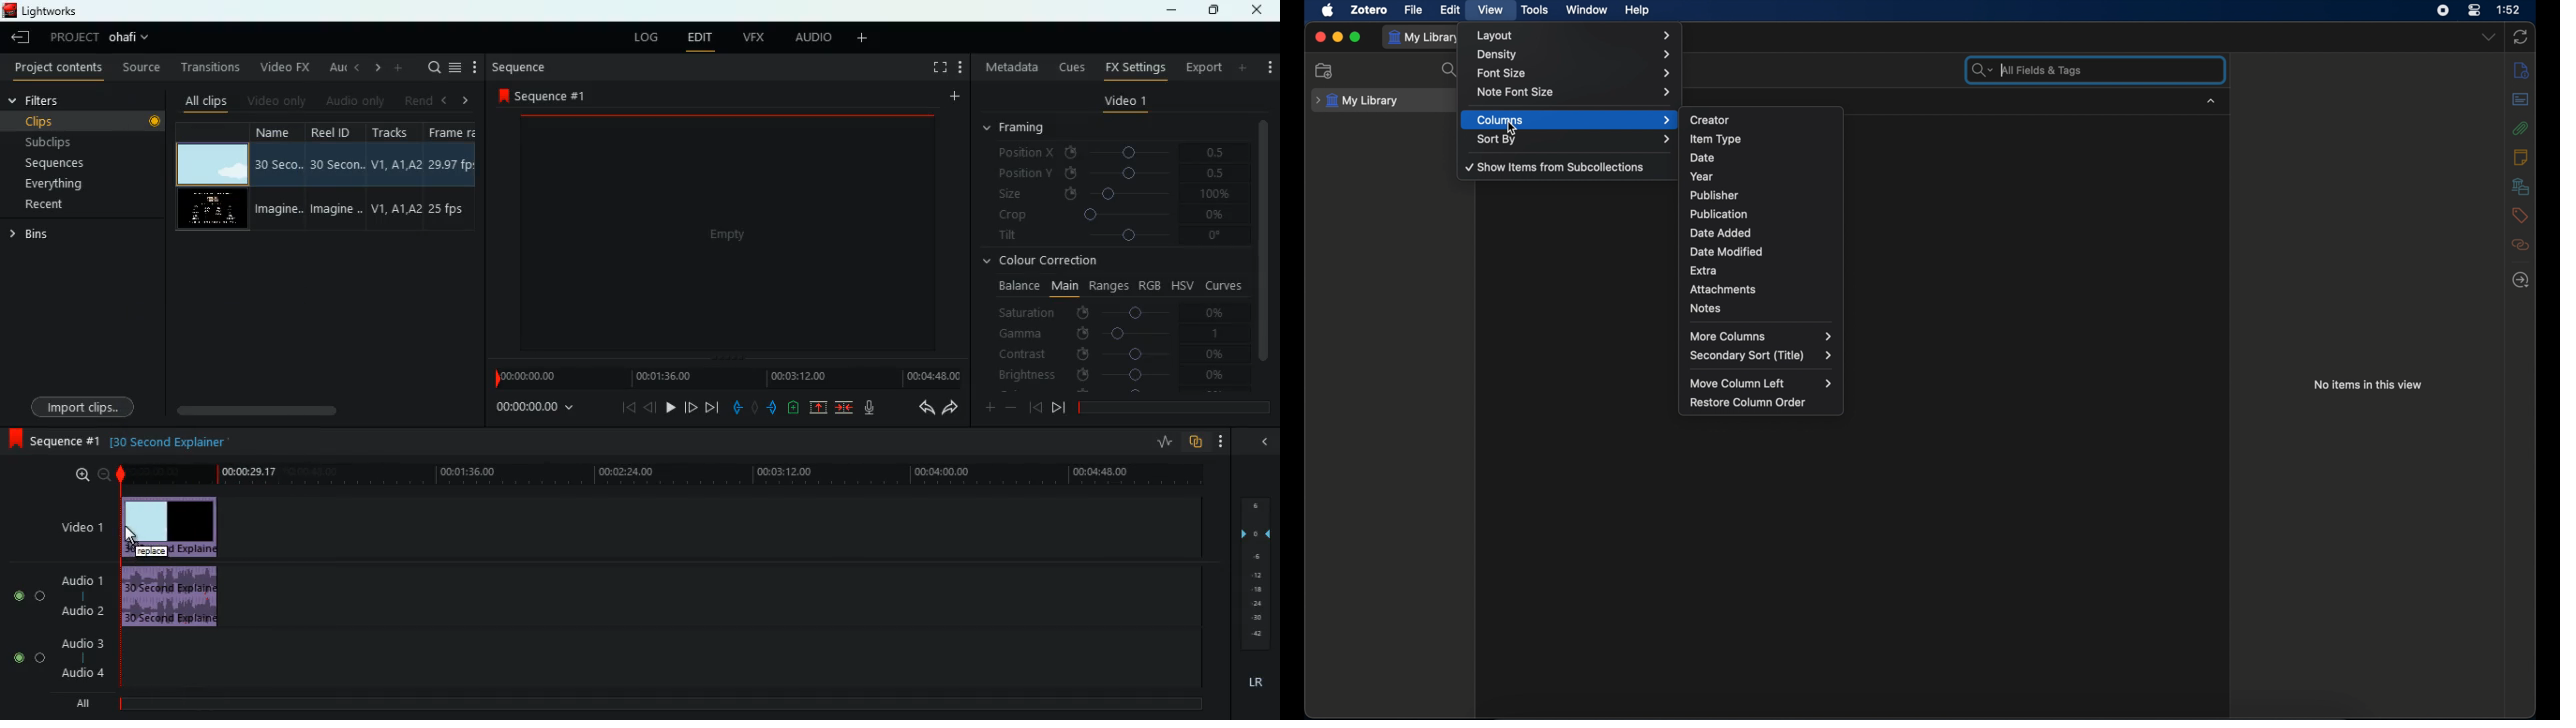 This screenshot has height=728, width=2576. I want to click on audio 2, so click(78, 610).